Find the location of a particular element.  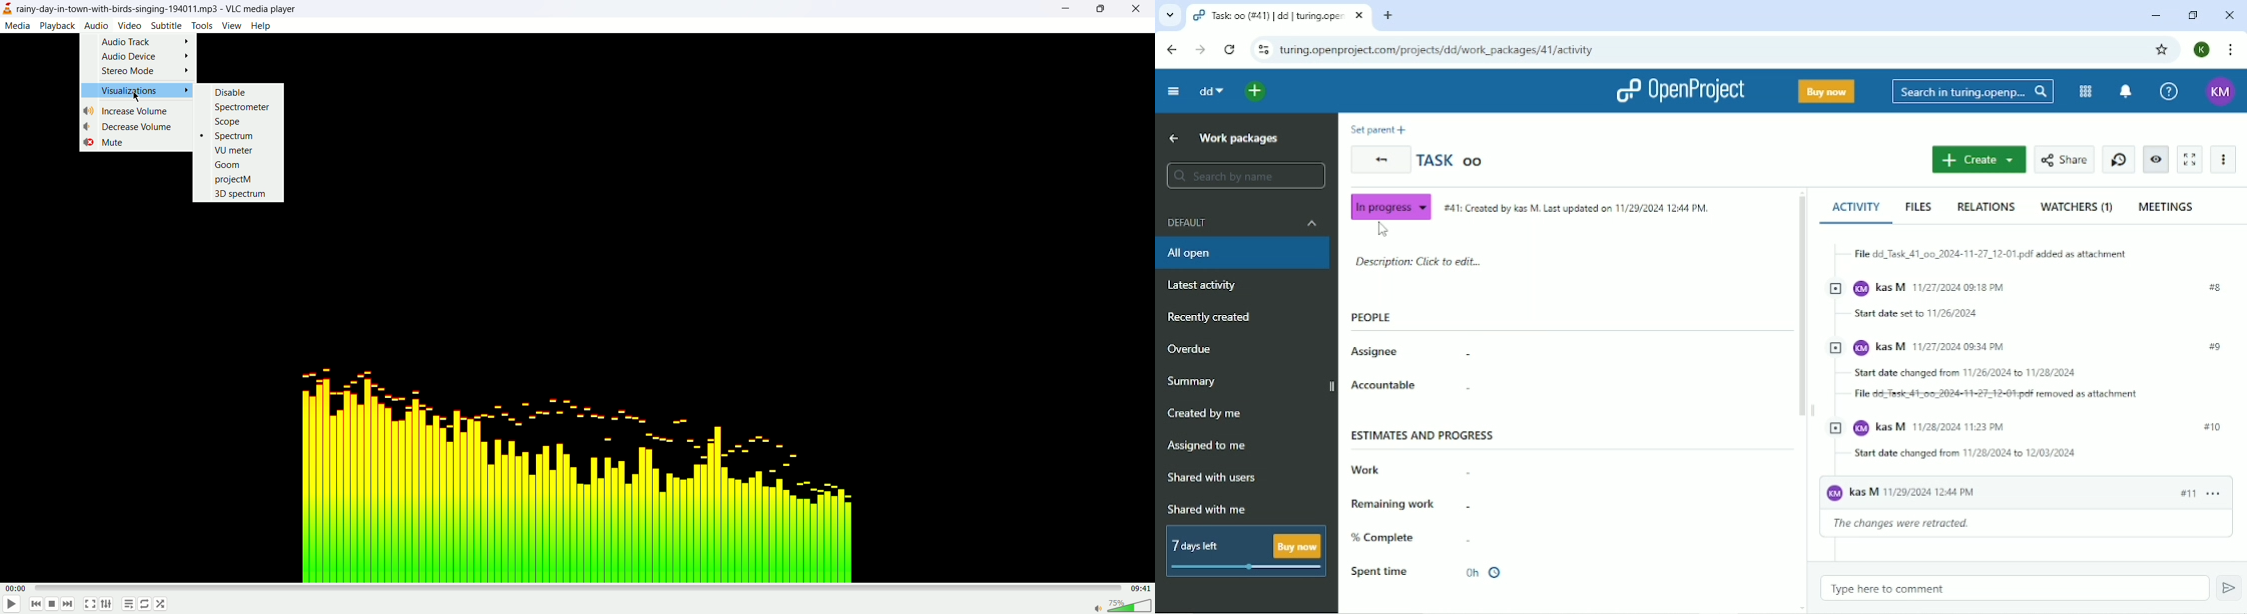

Forward is located at coordinates (1199, 49).